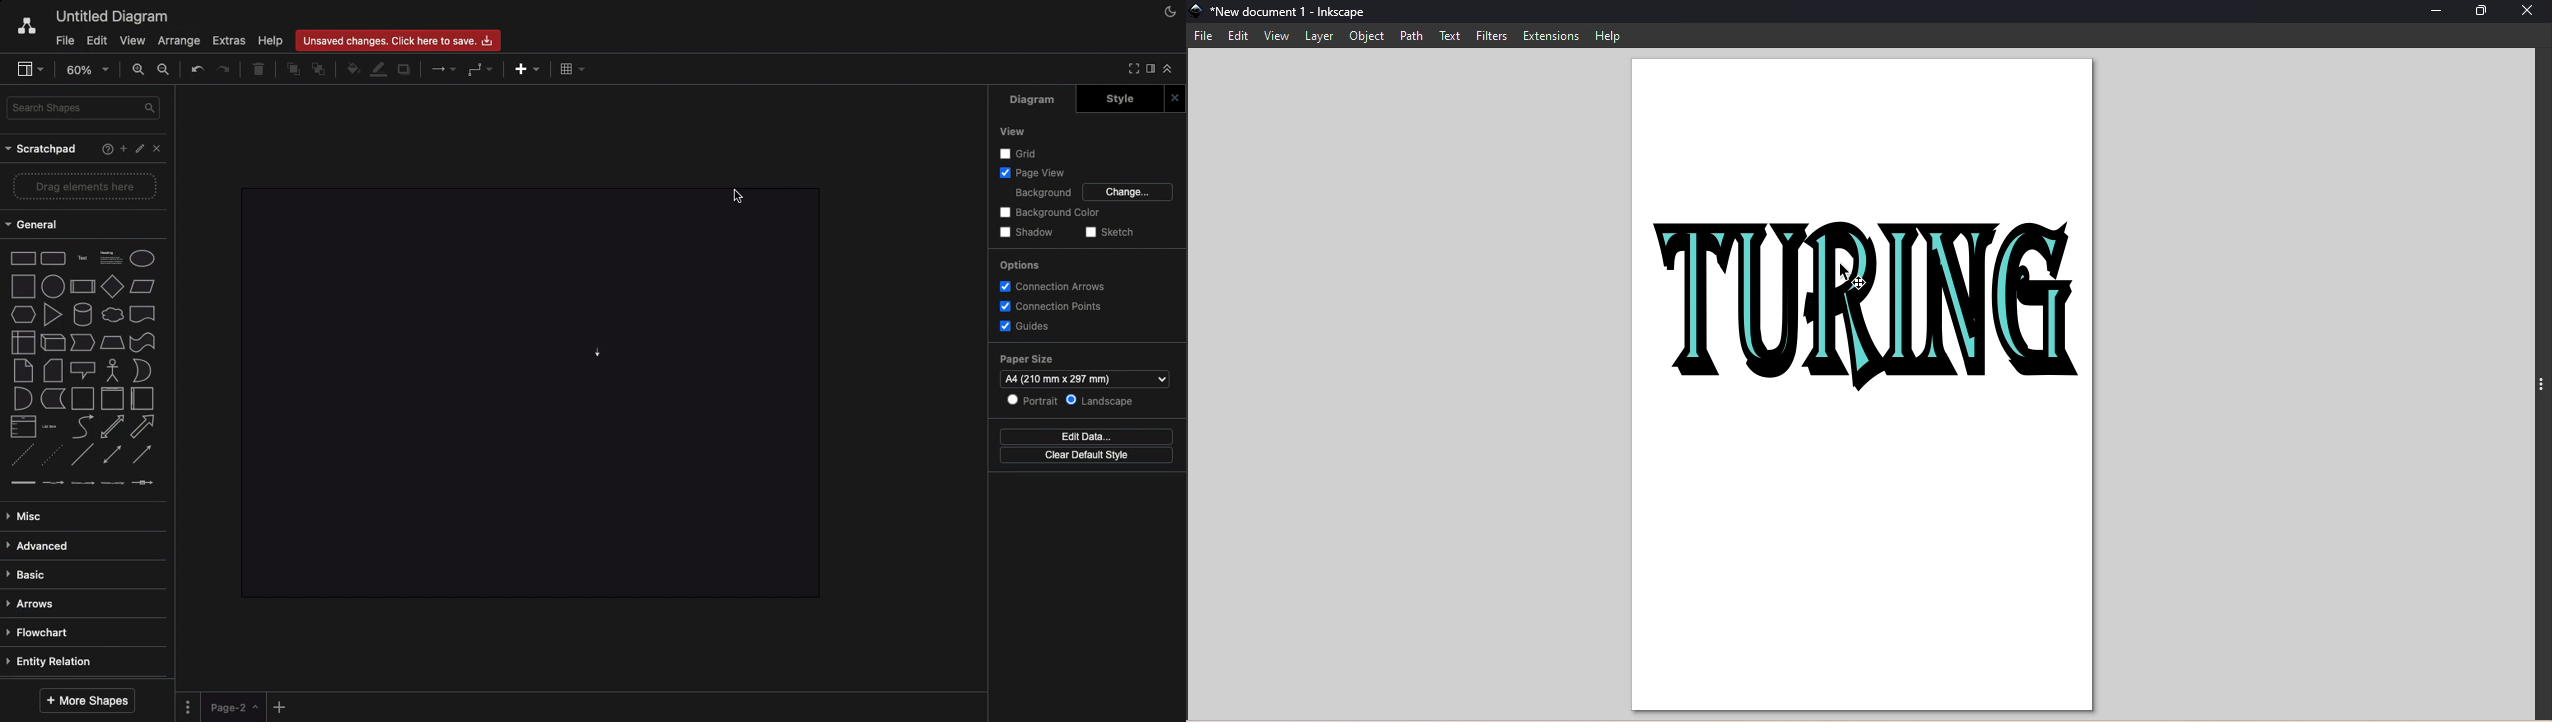 The height and width of the screenshot is (728, 2576). Describe the element at coordinates (97, 40) in the screenshot. I see `Edit` at that location.